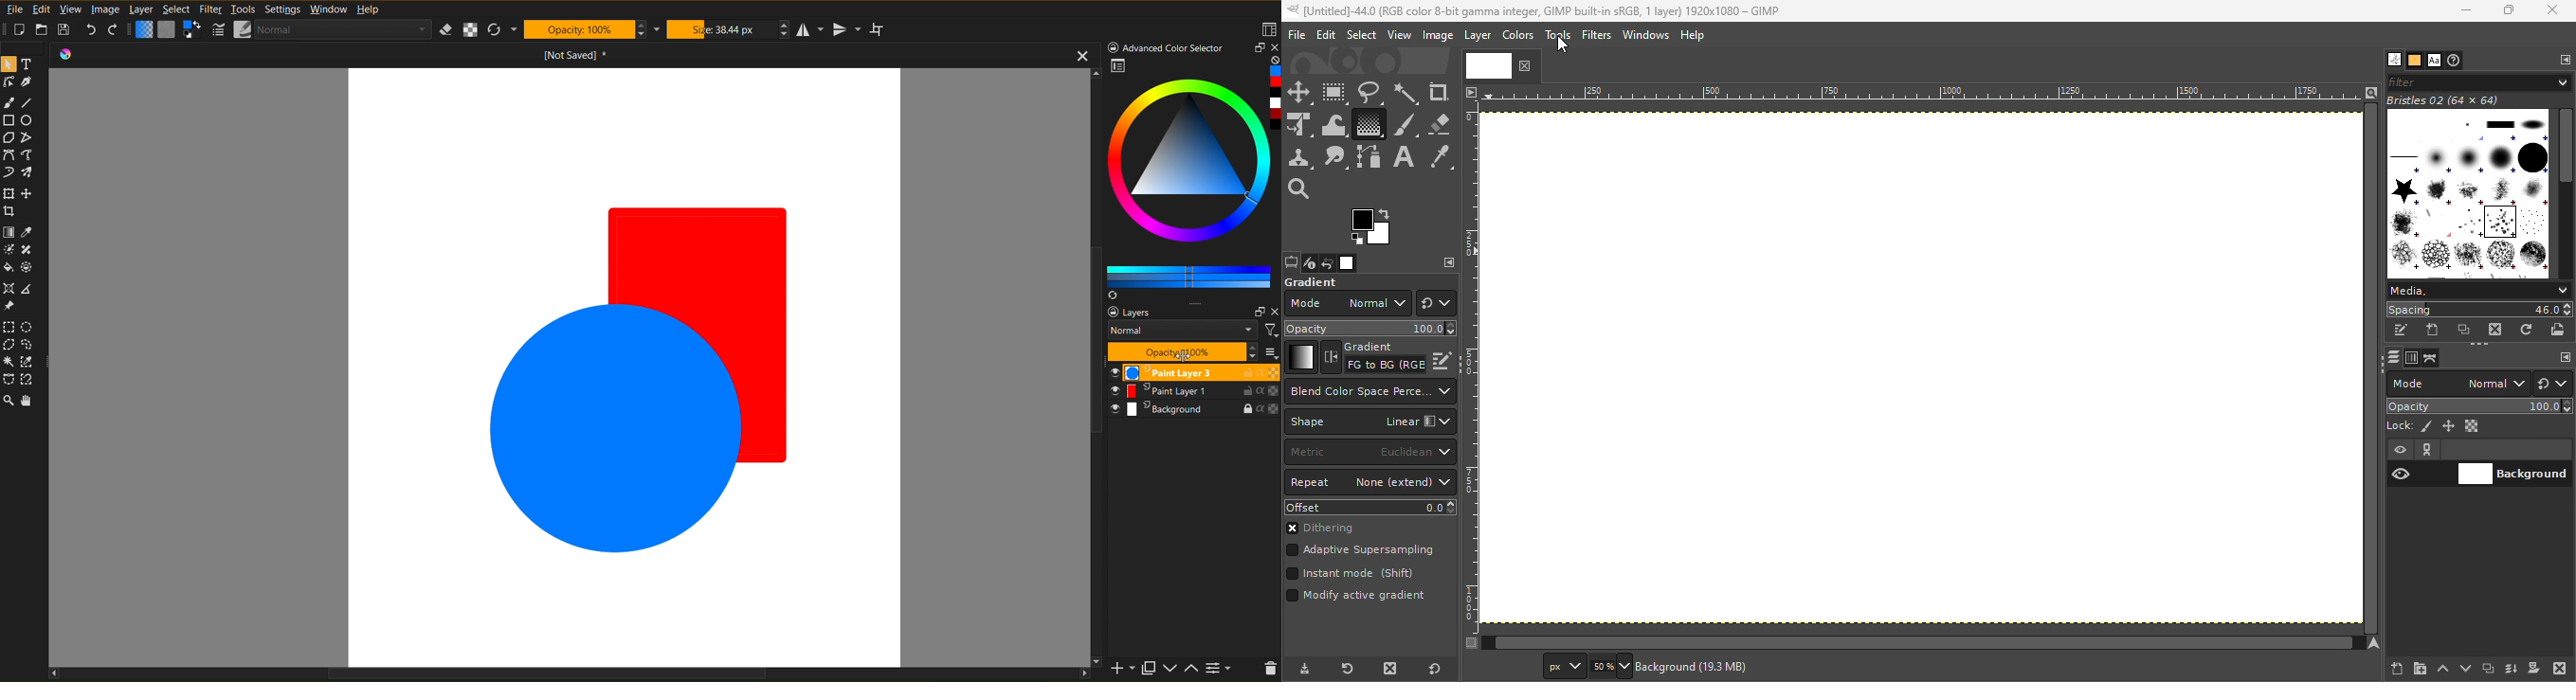 The width and height of the screenshot is (2576, 700). I want to click on Move tool, so click(1299, 93).